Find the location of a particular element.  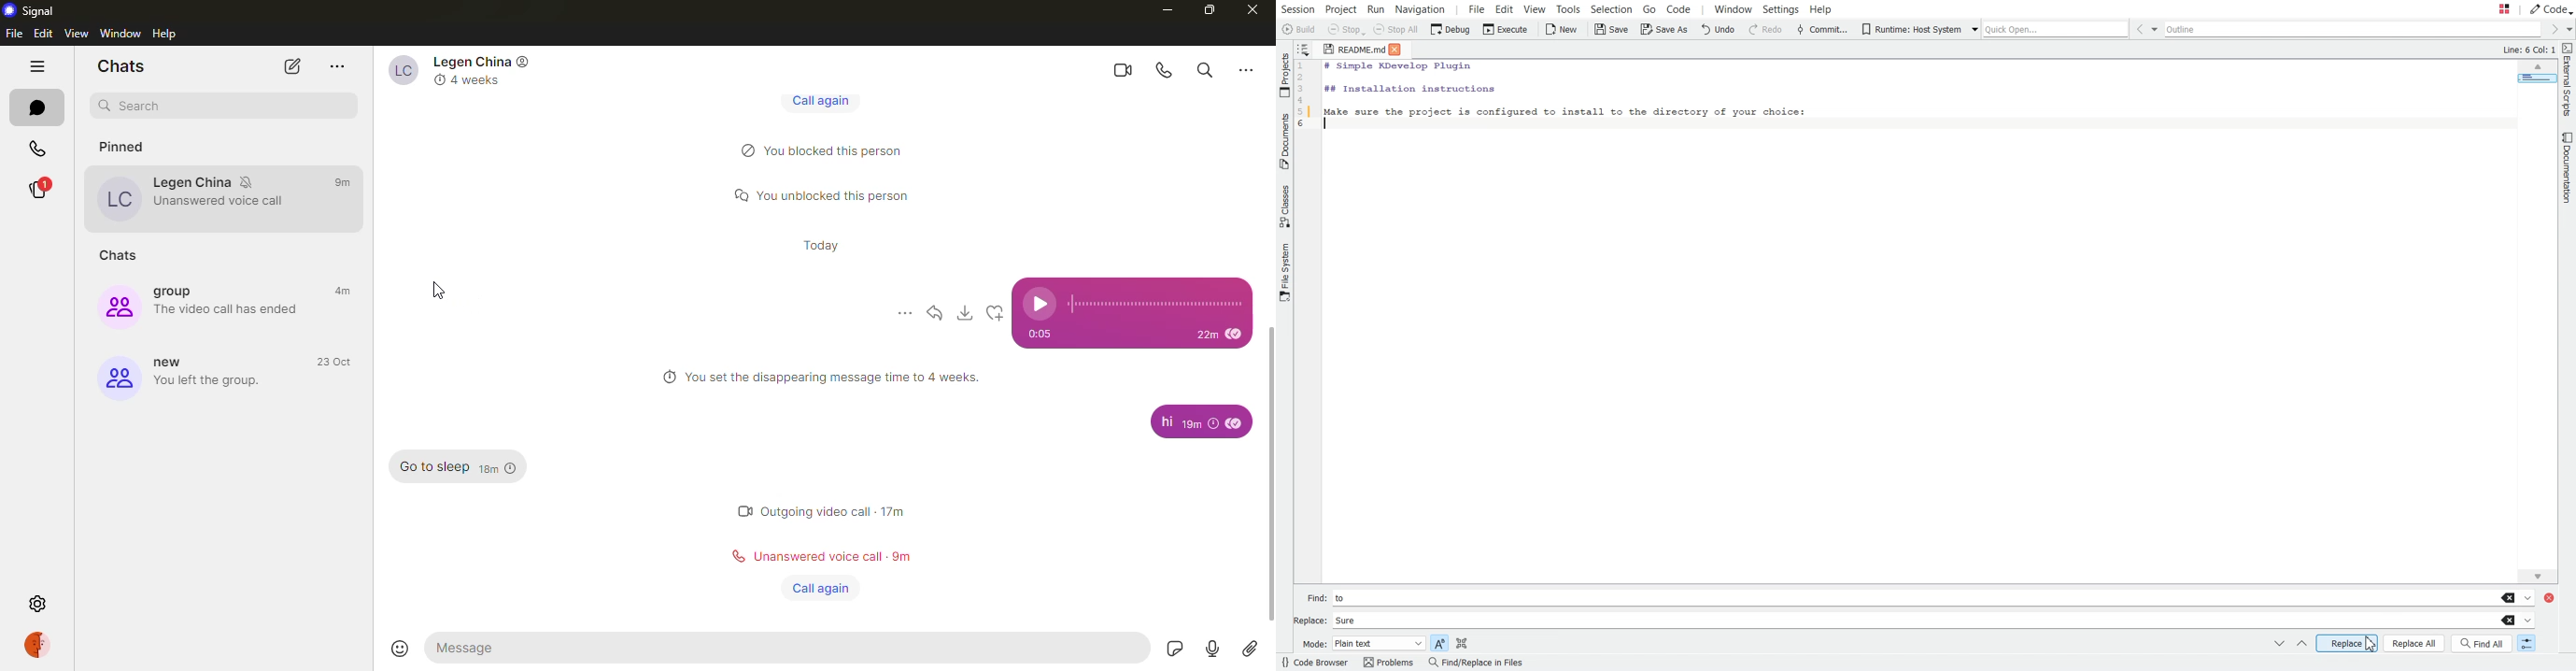

calls is located at coordinates (32, 150).